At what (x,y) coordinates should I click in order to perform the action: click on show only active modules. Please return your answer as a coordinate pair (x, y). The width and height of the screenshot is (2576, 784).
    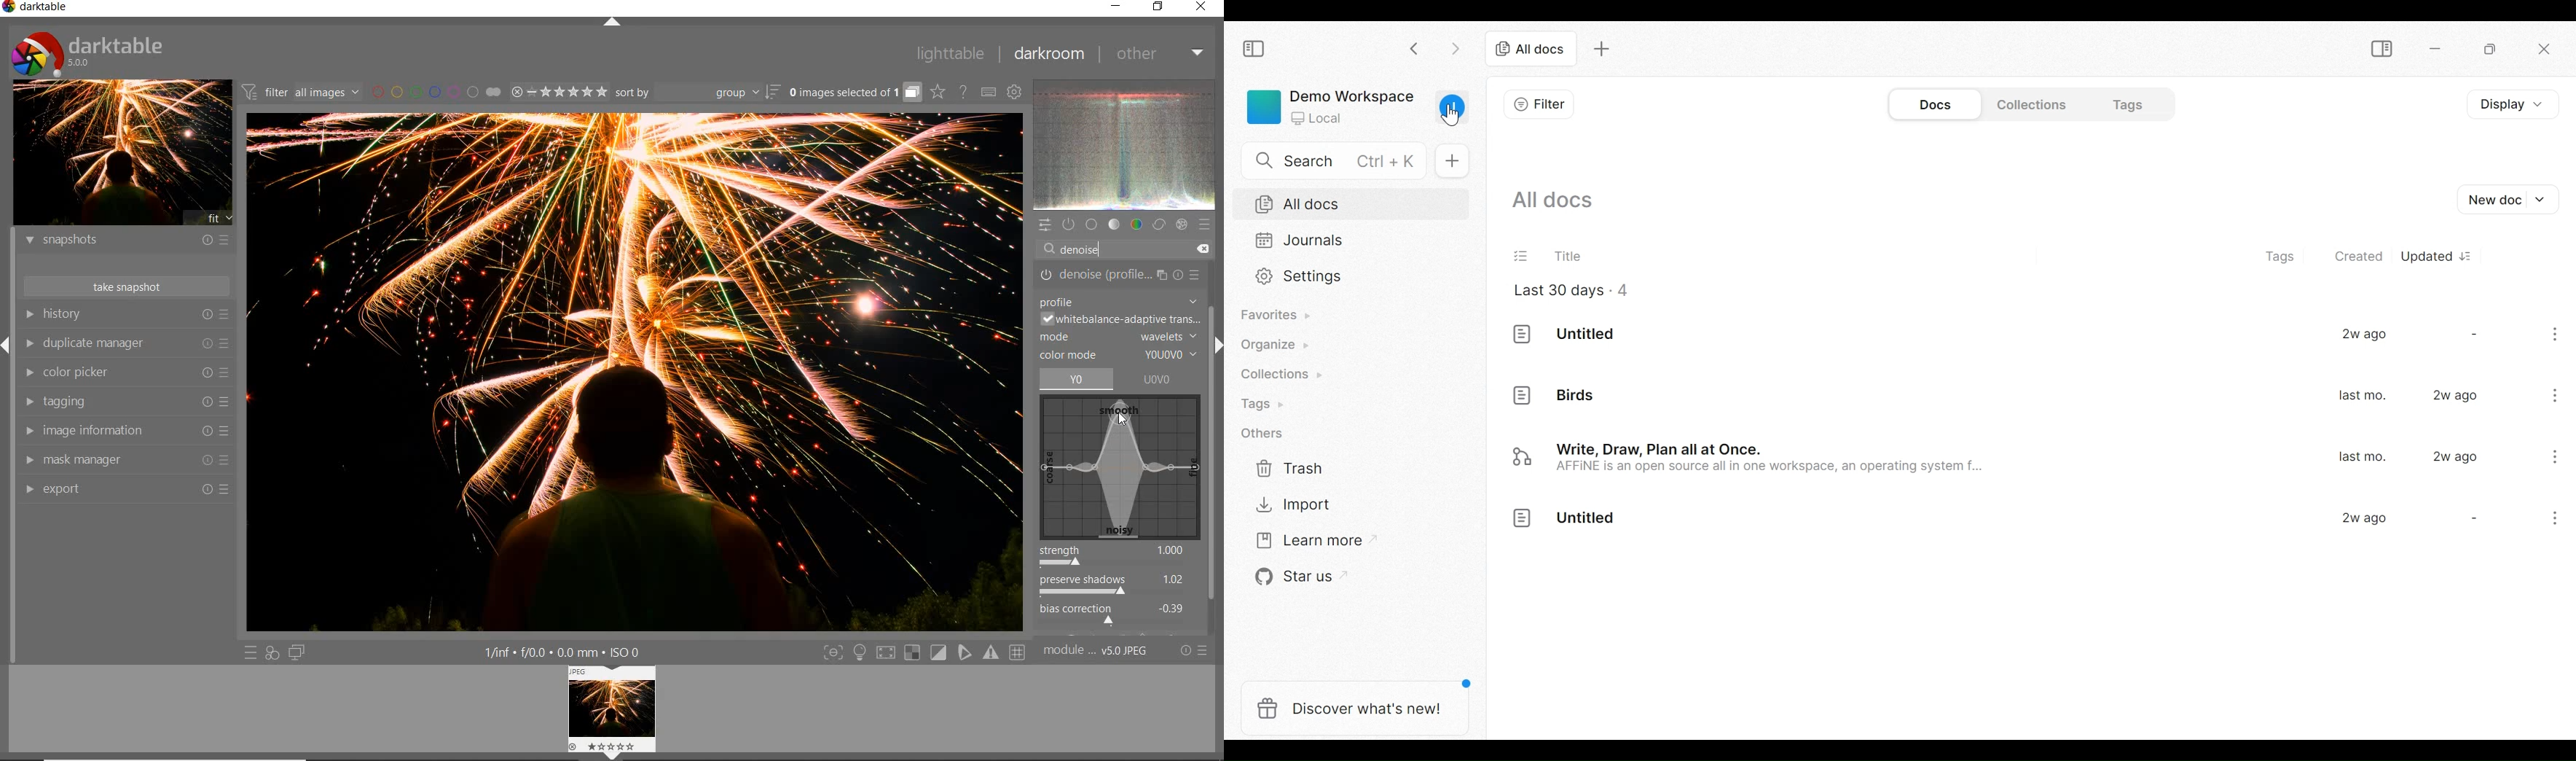
    Looking at the image, I should click on (1069, 224).